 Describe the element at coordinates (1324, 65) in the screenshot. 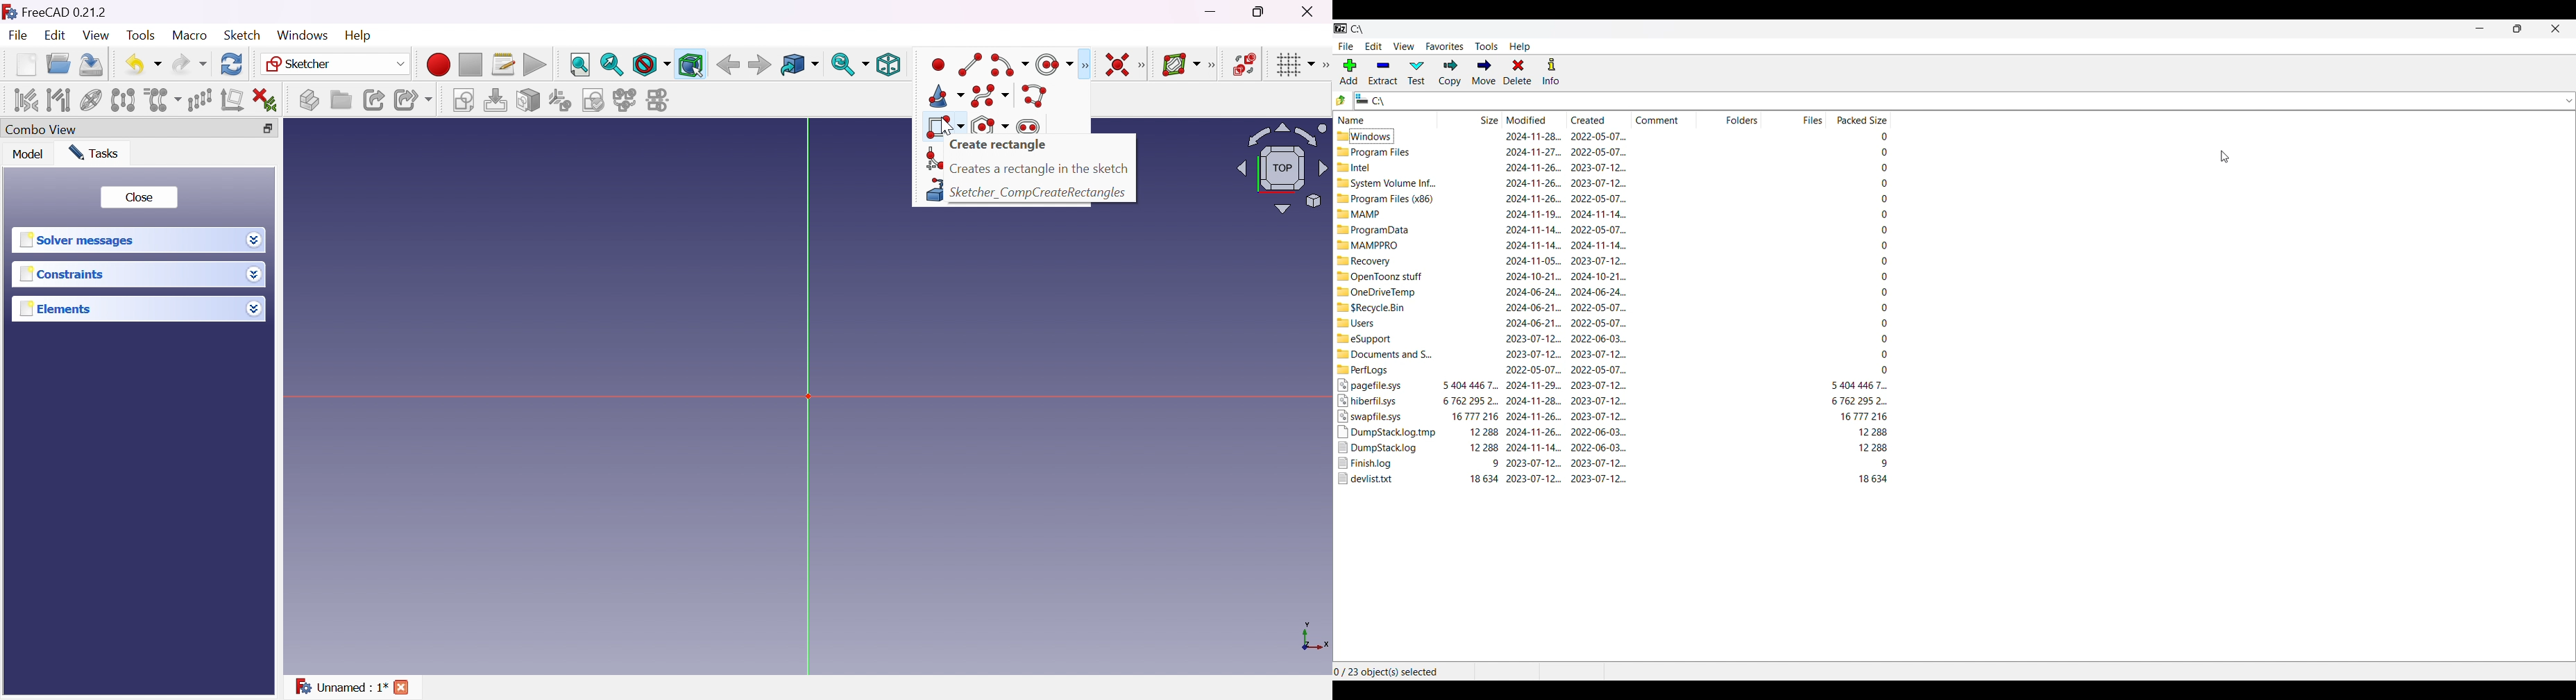

I see `[Sketcher edit tools]` at that location.